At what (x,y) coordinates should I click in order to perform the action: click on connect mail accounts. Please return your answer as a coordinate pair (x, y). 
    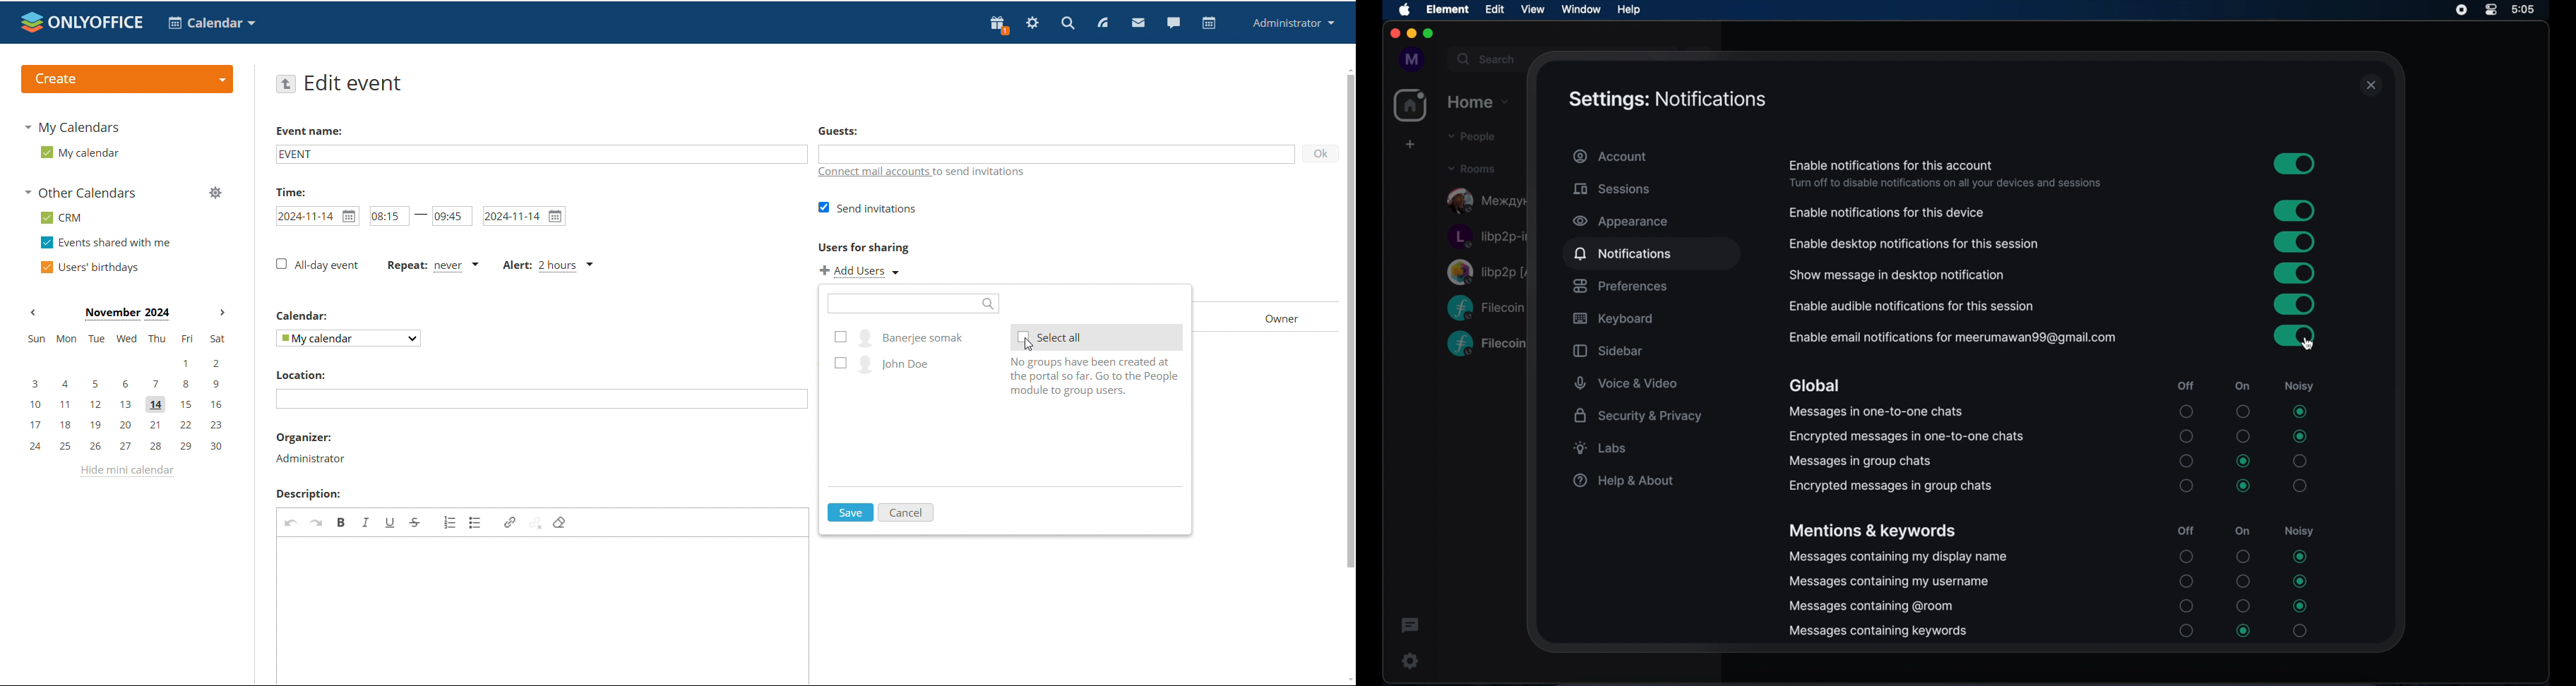
    Looking at the image, I should click on (925, 173).